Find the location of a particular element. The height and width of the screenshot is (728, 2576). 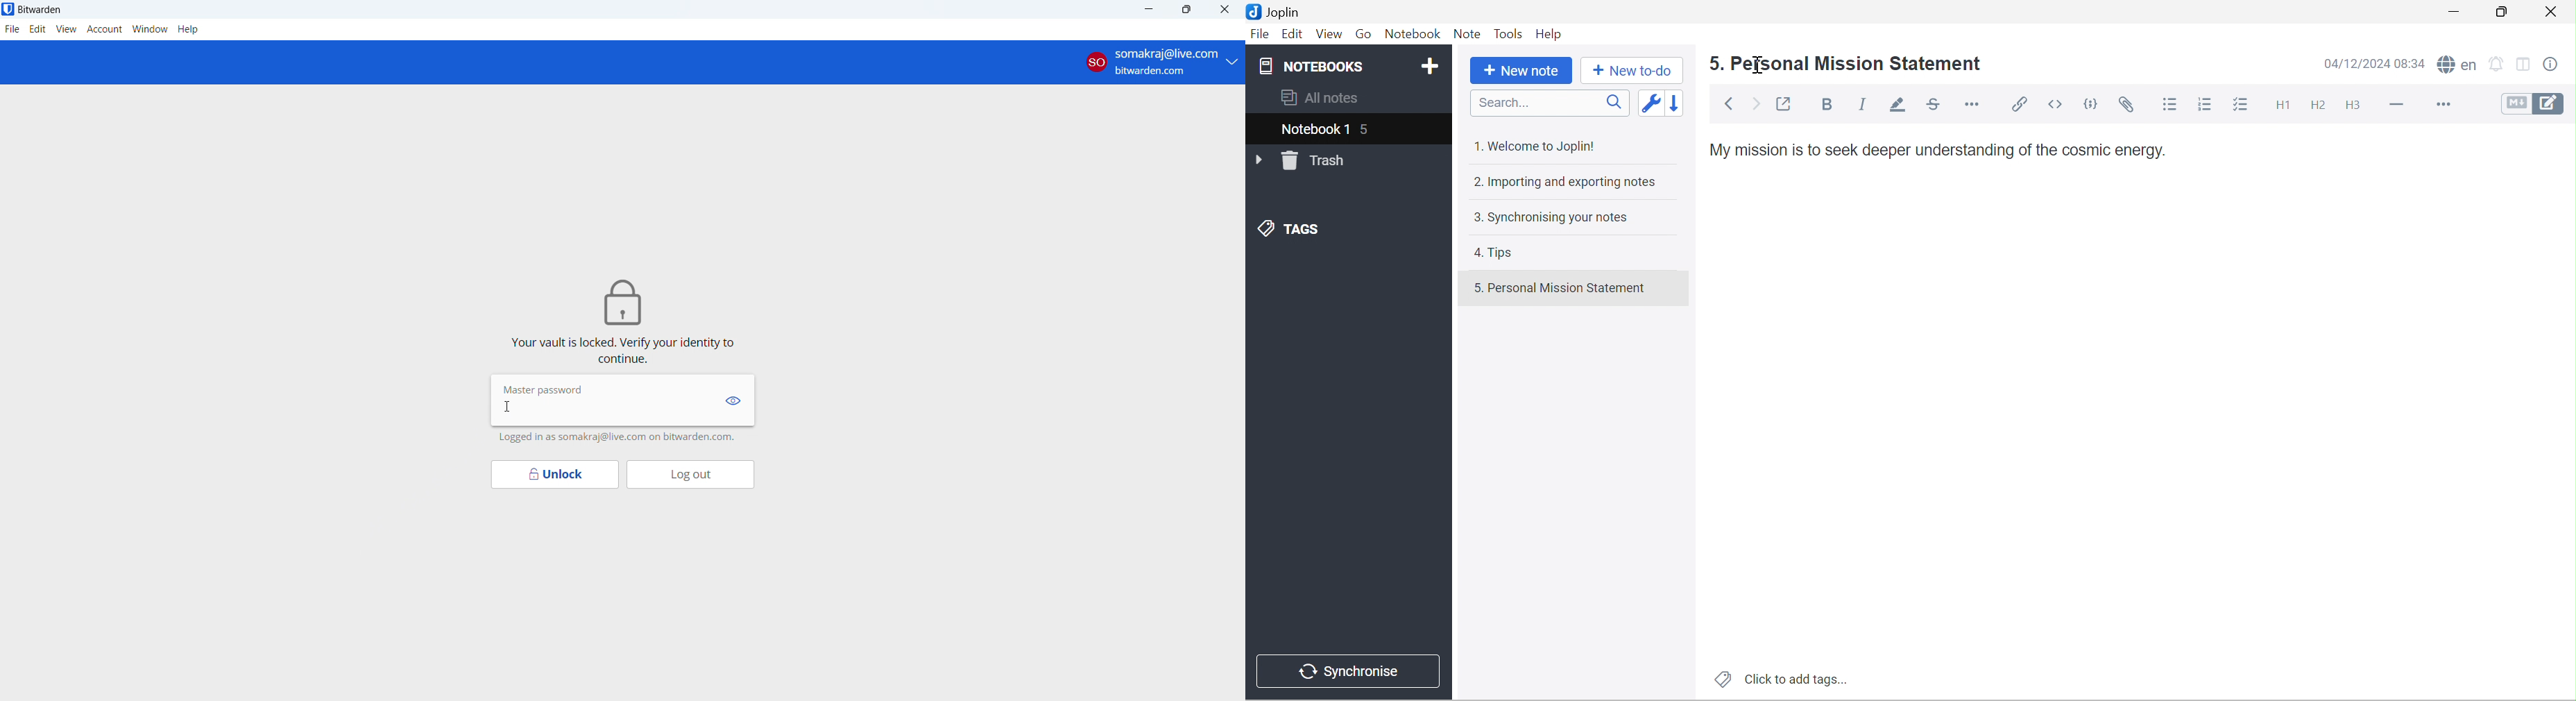

Numbered list is located at coordinates (2209, 105).